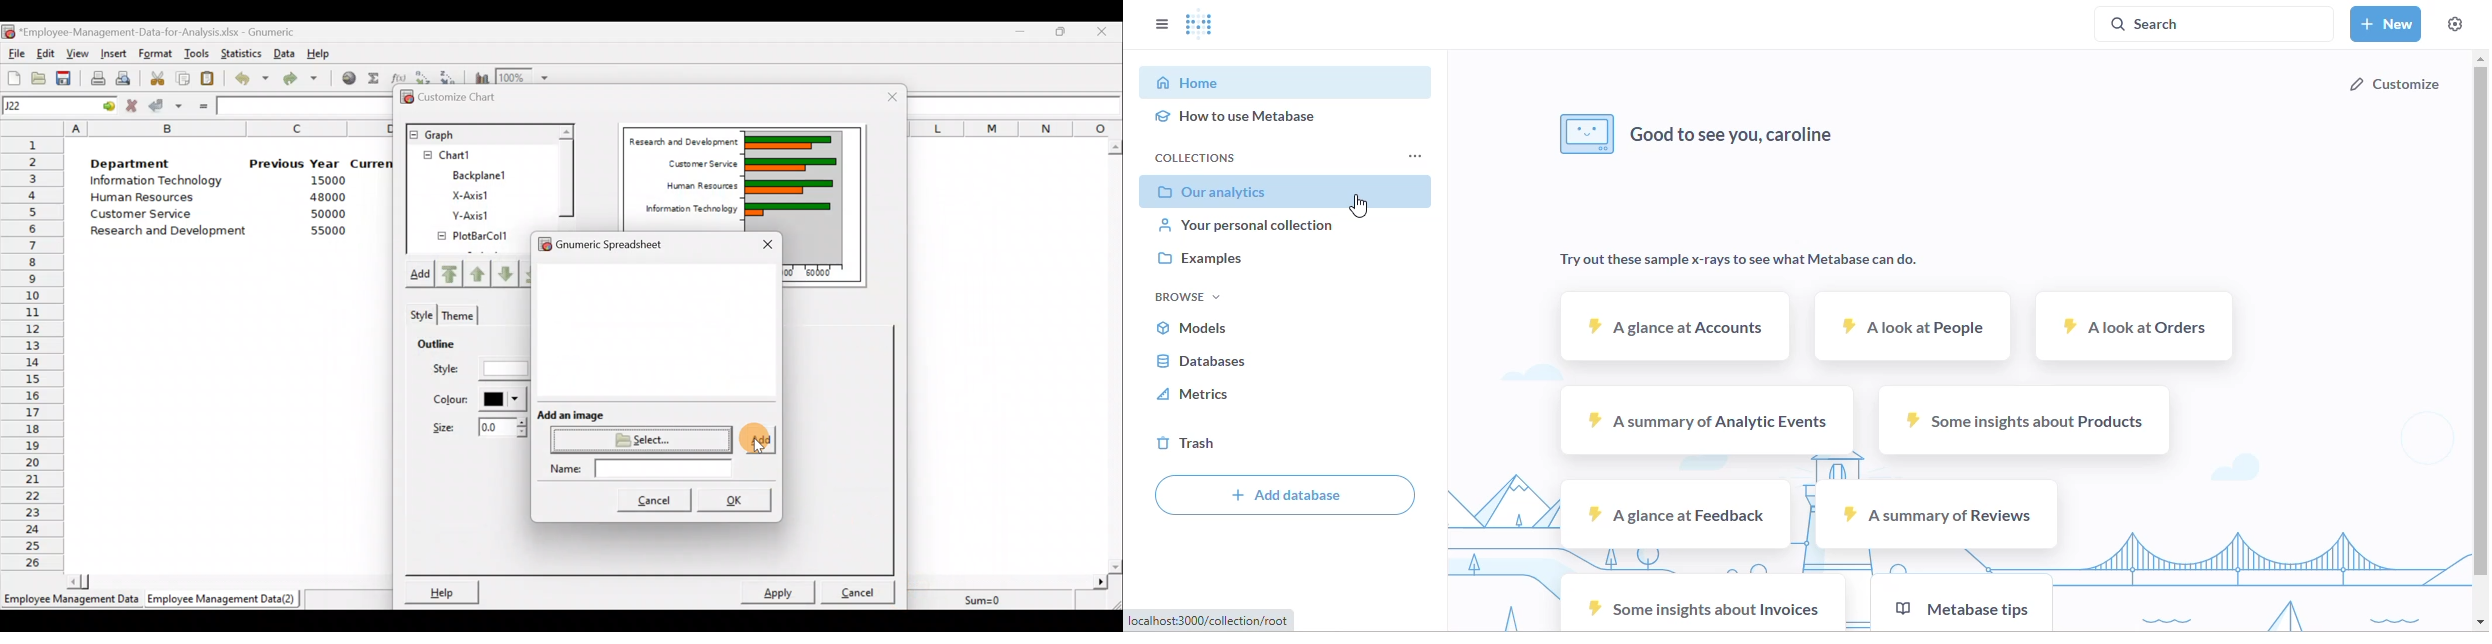 This screenshot has width=2492, height=644. Describe the element at coordinates (456, 98) in the screenshot. I see `Customize chart` at that location.